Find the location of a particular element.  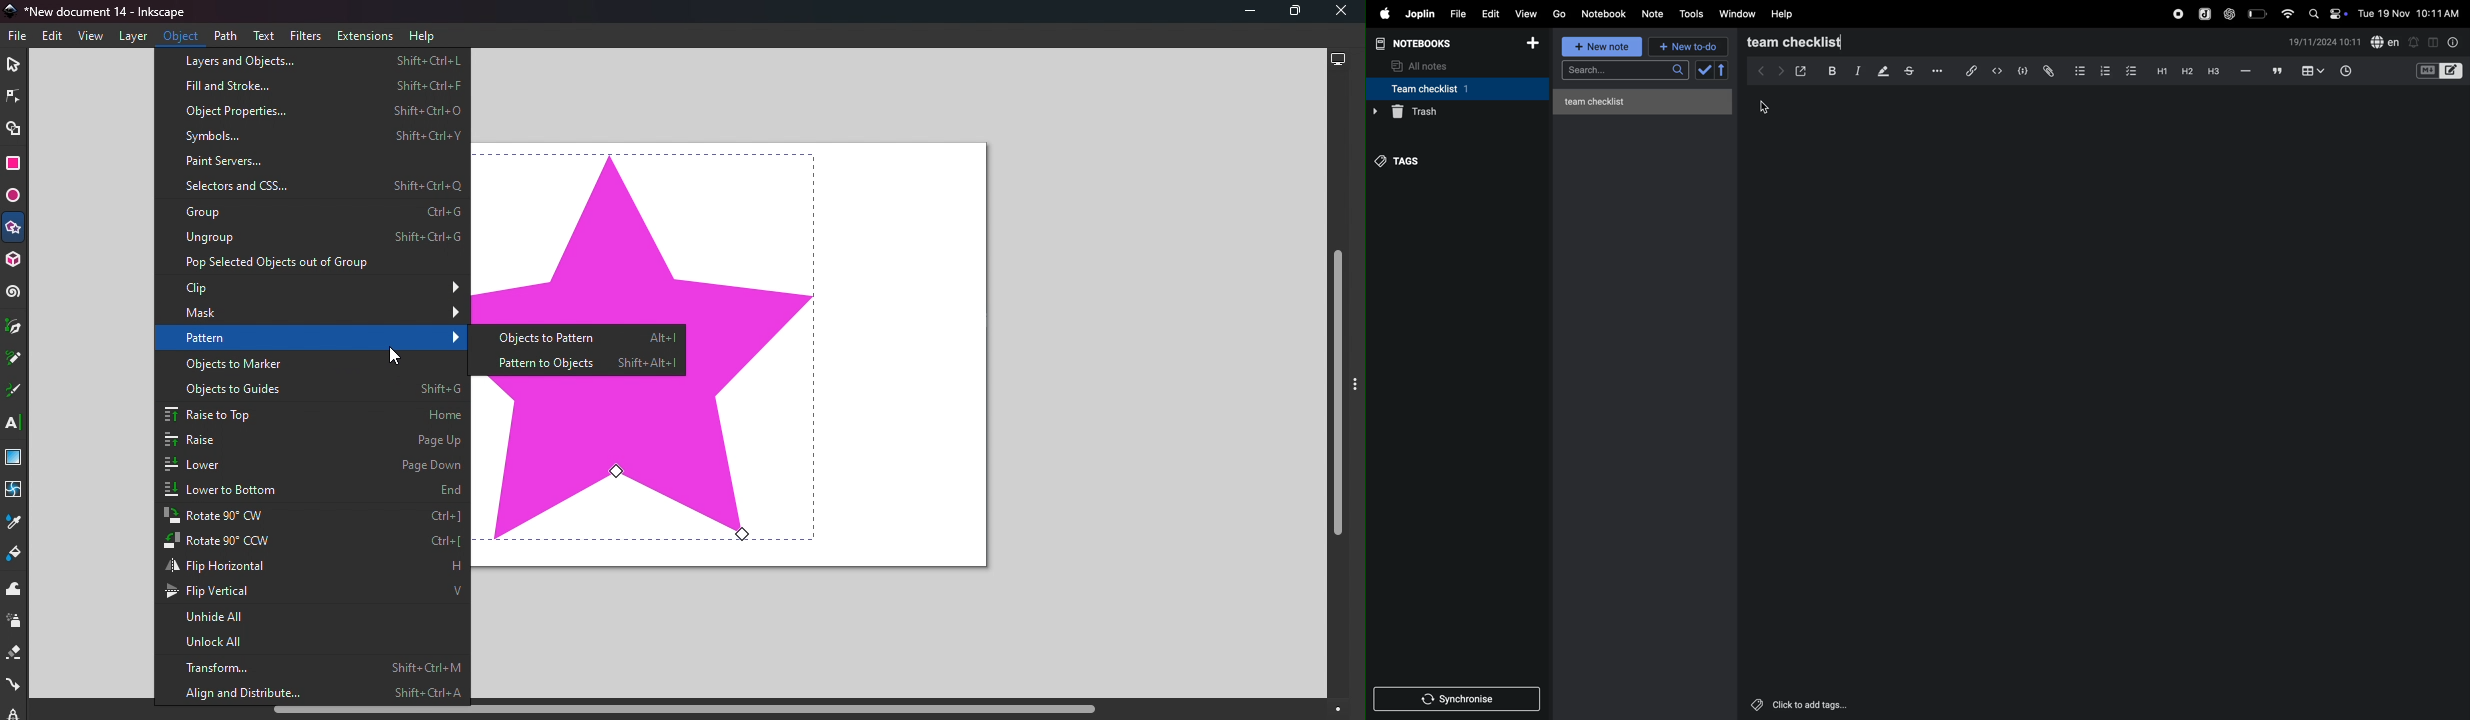

hyperlink is located at coordinates (1967, 70).